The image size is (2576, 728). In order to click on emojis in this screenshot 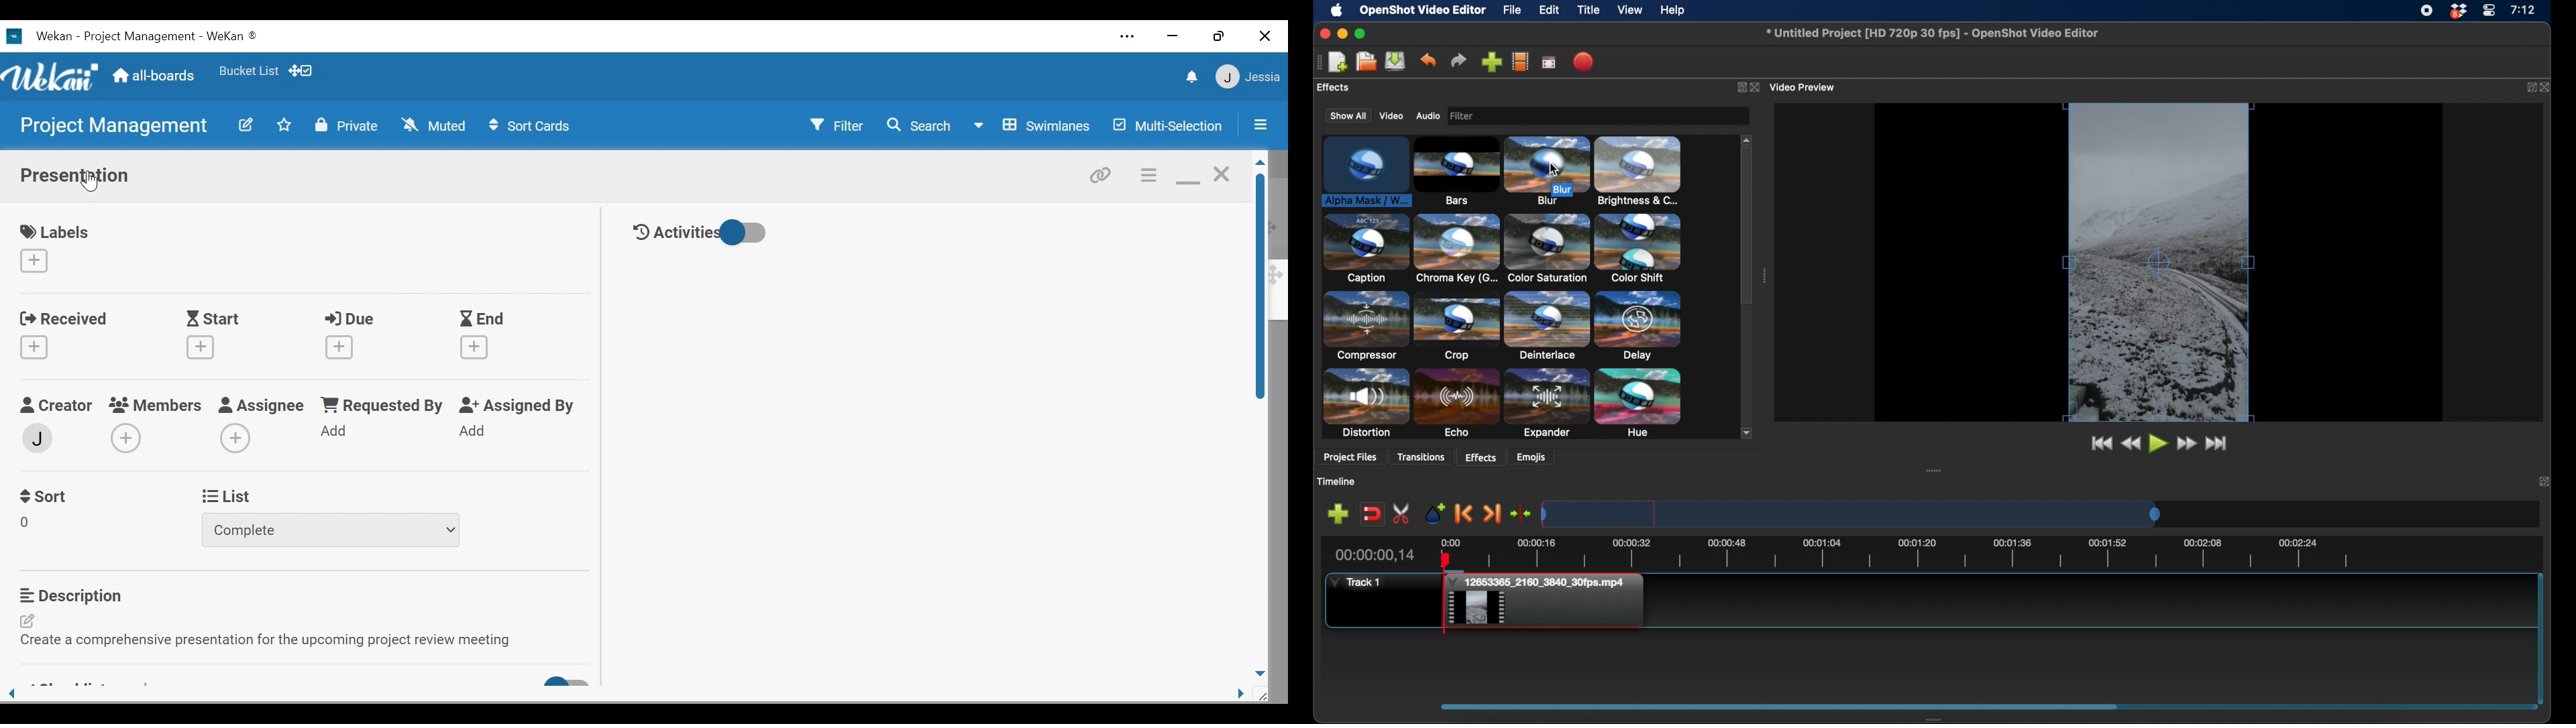, I will do `click(1532, 457)`.